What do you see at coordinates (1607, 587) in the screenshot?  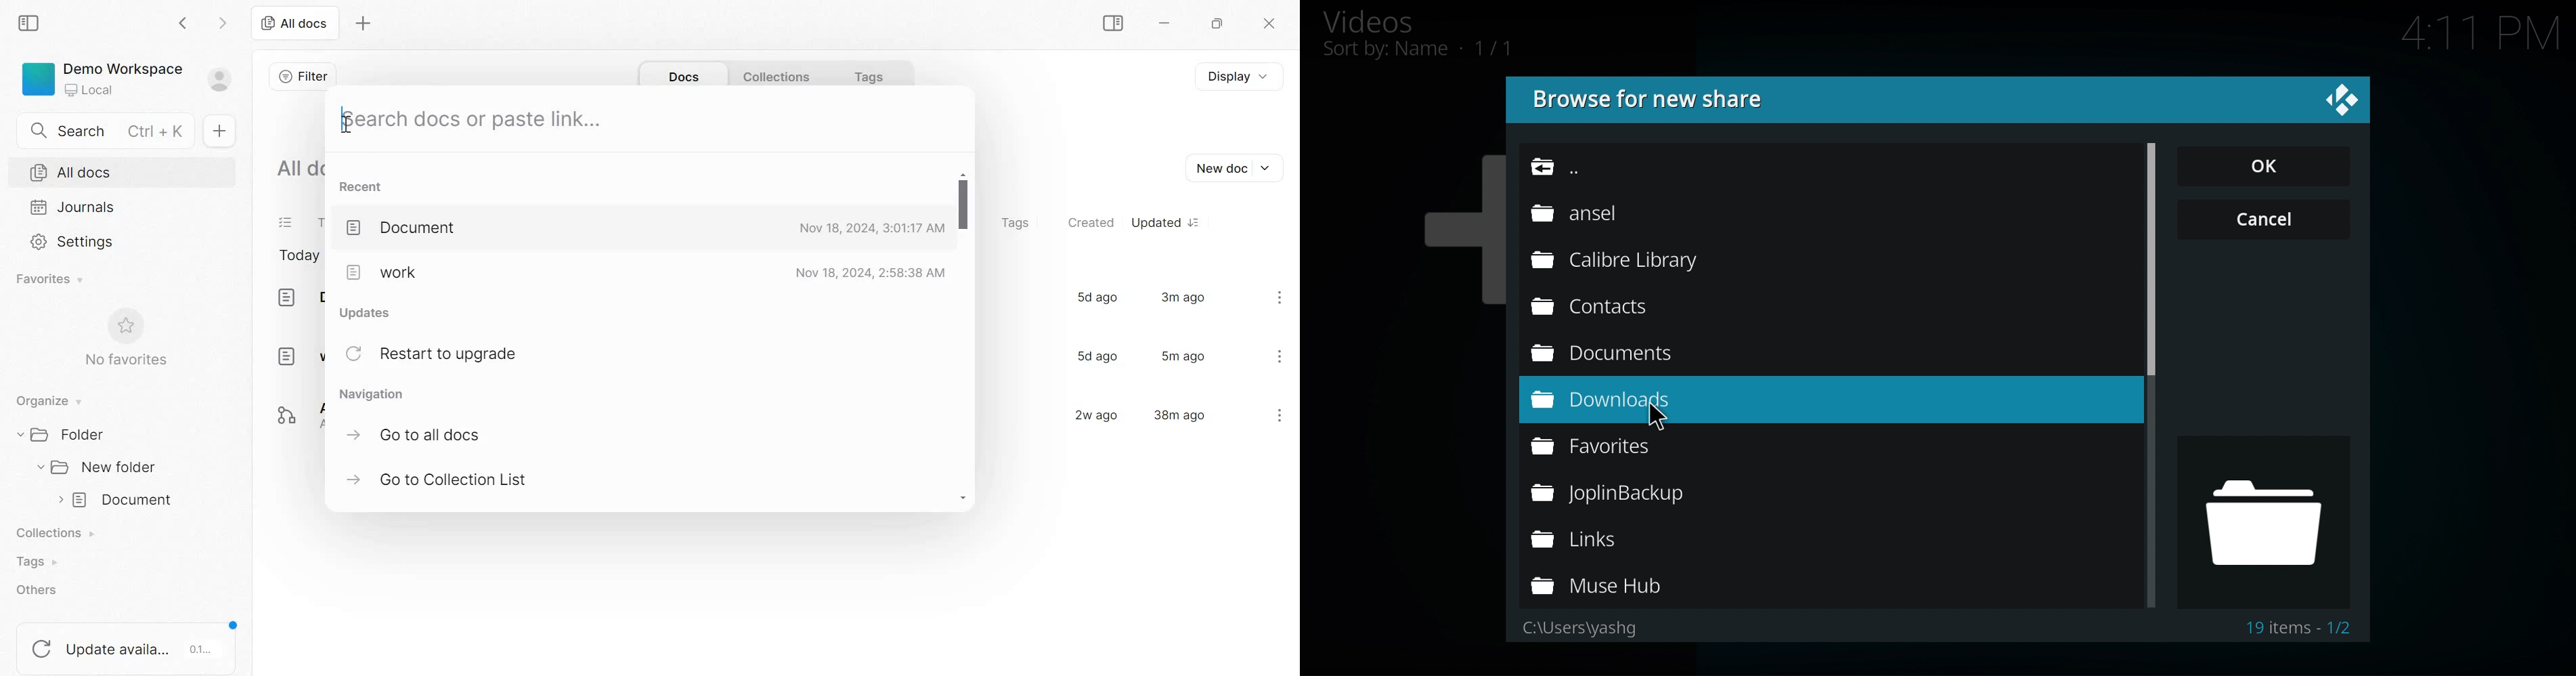 I see `Muse Hub` at bounding box center [1607, 587].